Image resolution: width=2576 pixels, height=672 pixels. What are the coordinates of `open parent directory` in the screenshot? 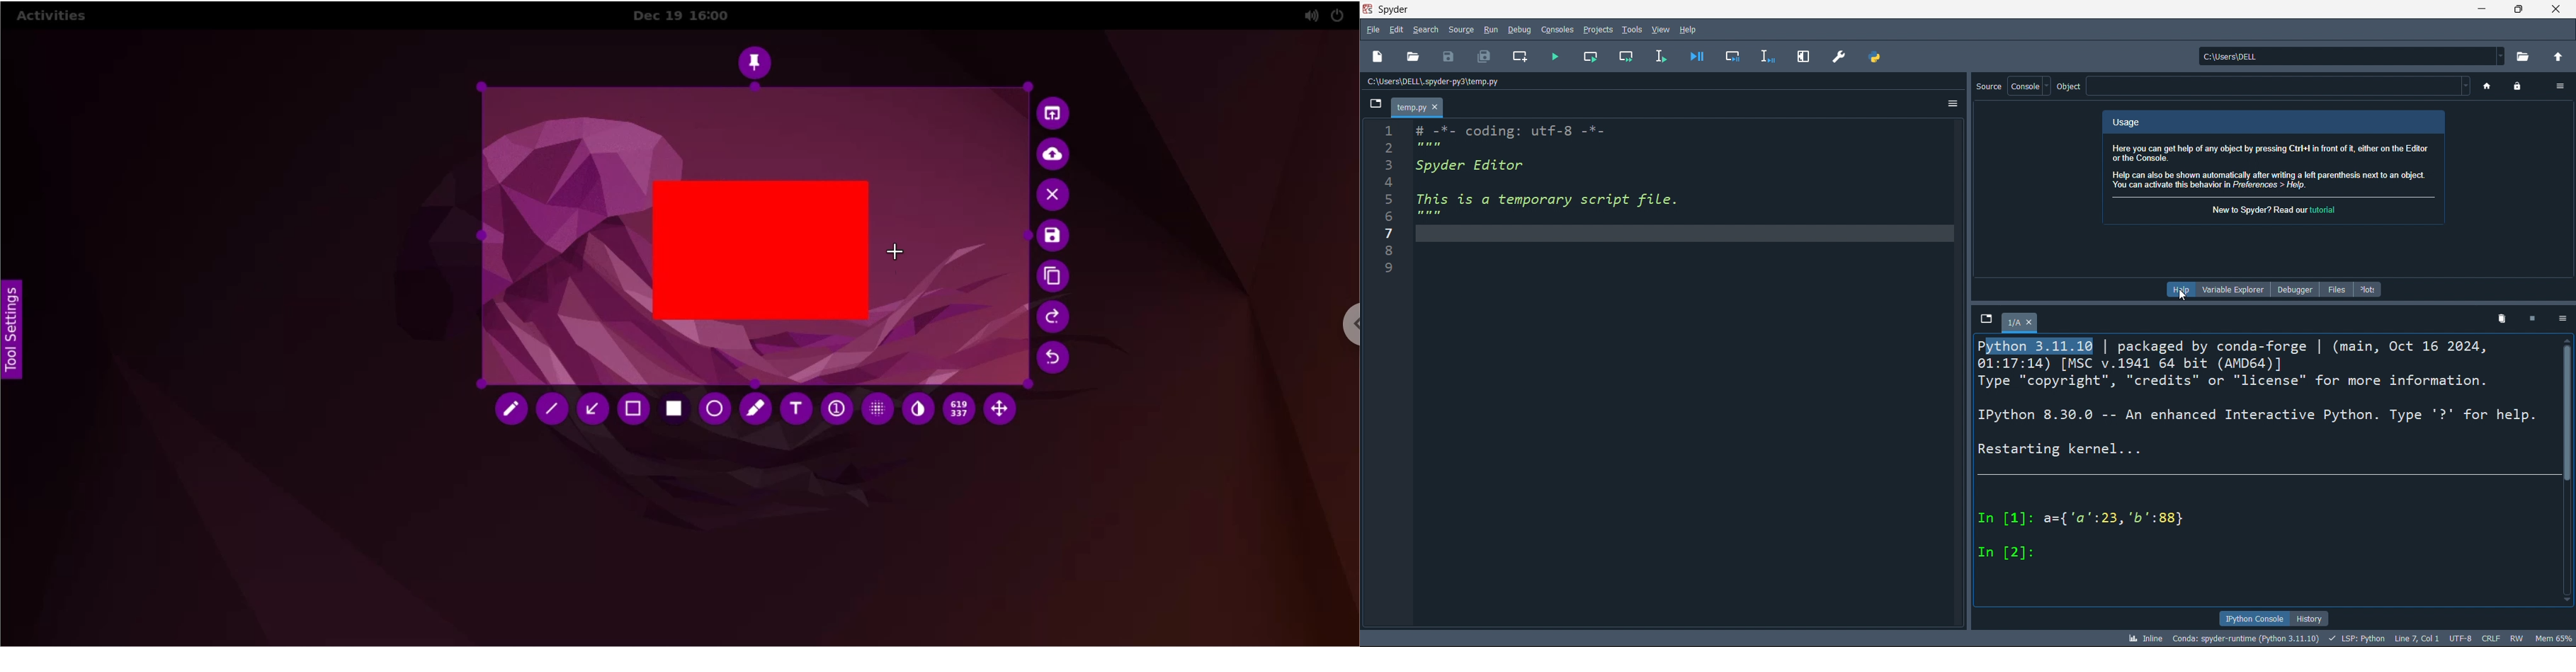 It's located at (2558, 56).